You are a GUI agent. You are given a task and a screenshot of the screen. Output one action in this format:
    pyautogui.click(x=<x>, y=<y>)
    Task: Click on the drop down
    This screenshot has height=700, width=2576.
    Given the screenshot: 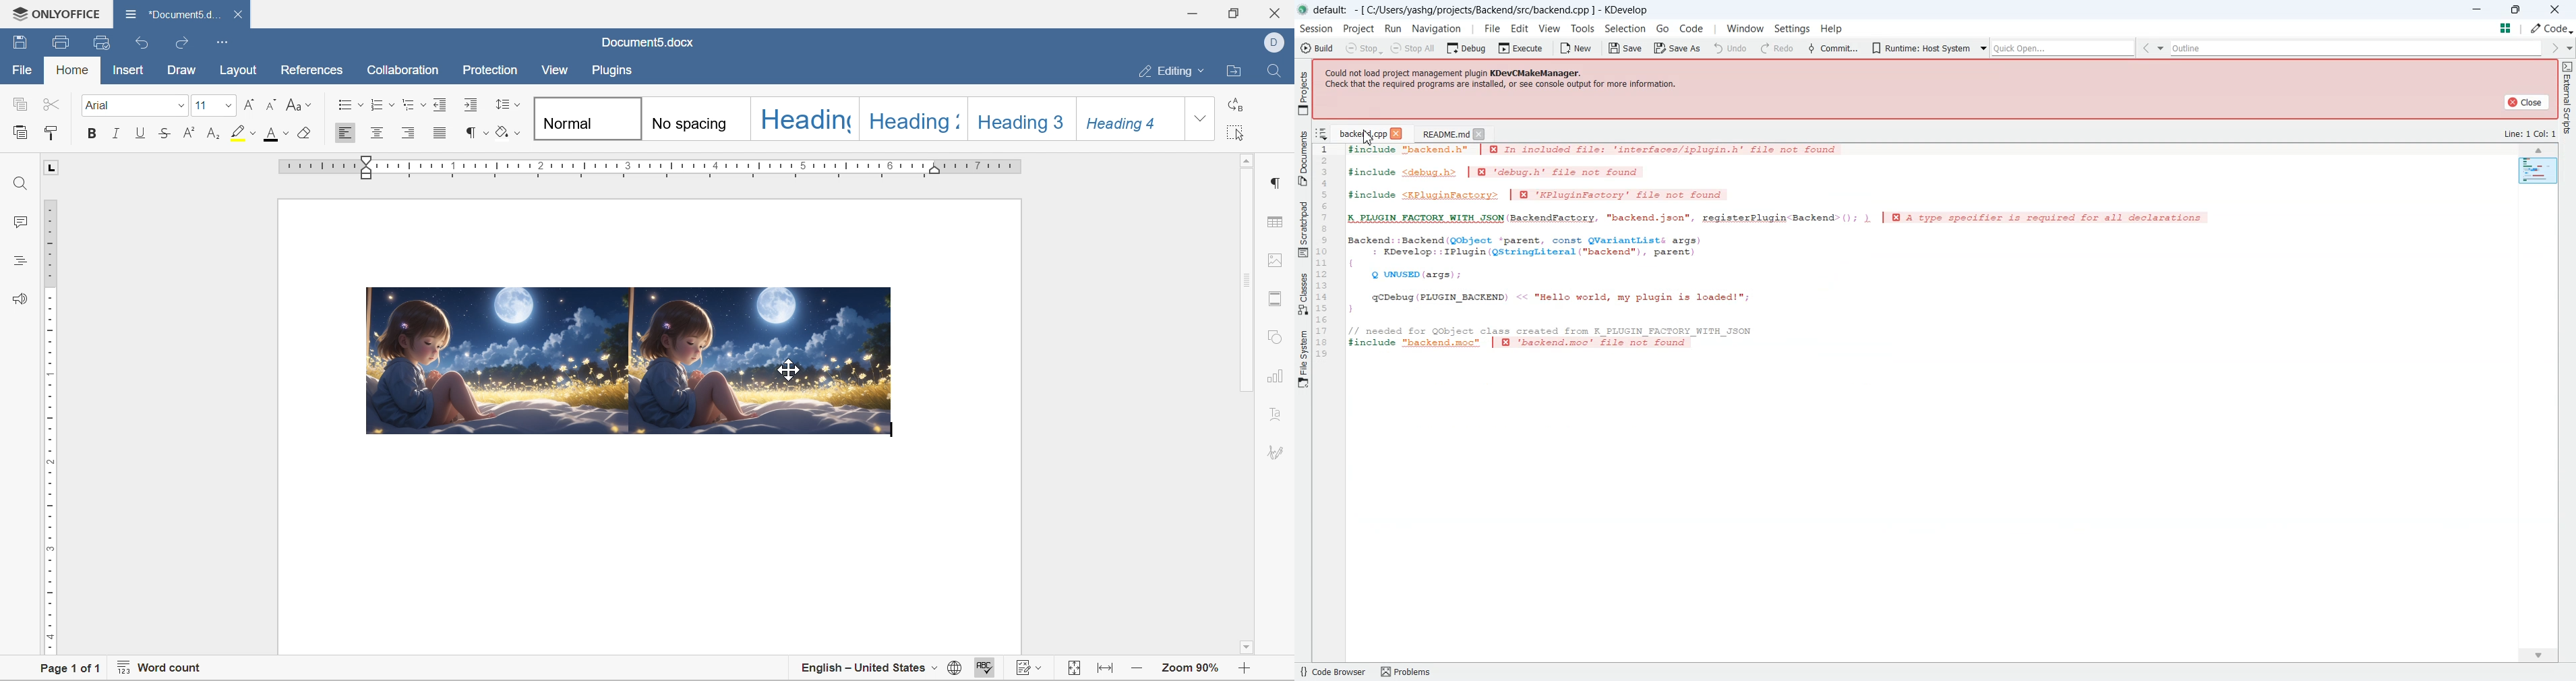 What is the action you would take?
    pyautogui.click(x=1201, y=118)
    